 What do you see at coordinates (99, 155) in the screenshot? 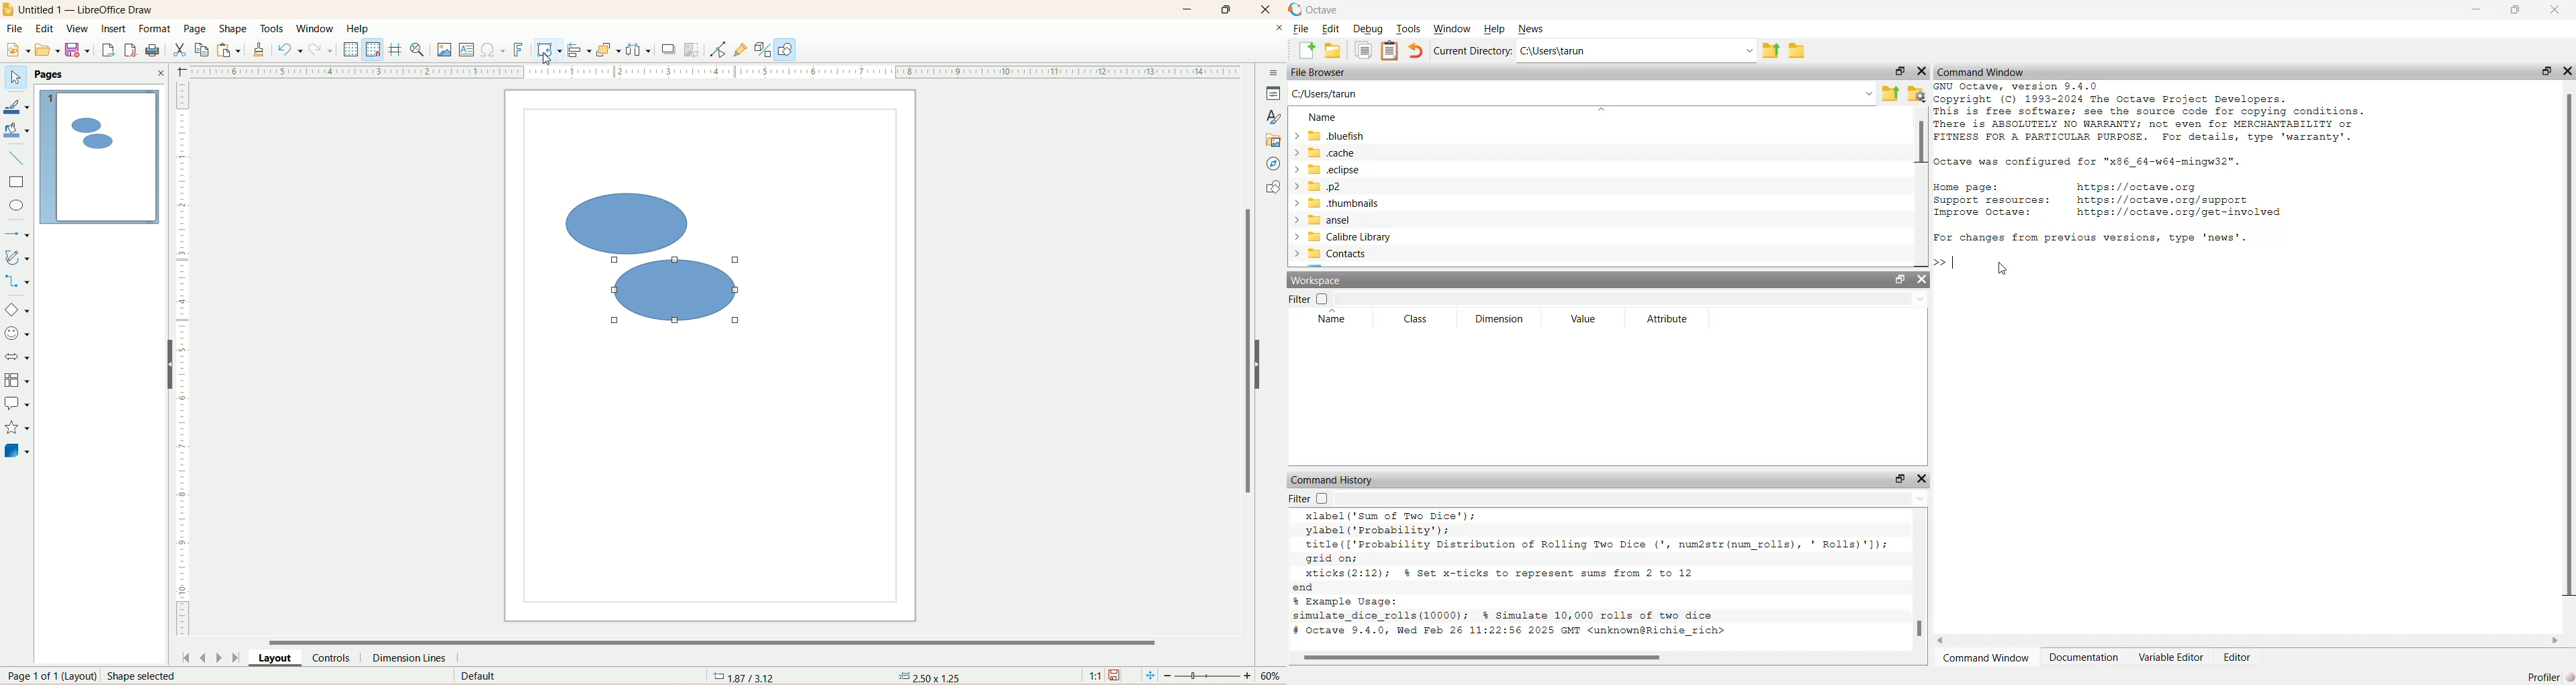
I see `page 1` at bounding box center [99, 155].